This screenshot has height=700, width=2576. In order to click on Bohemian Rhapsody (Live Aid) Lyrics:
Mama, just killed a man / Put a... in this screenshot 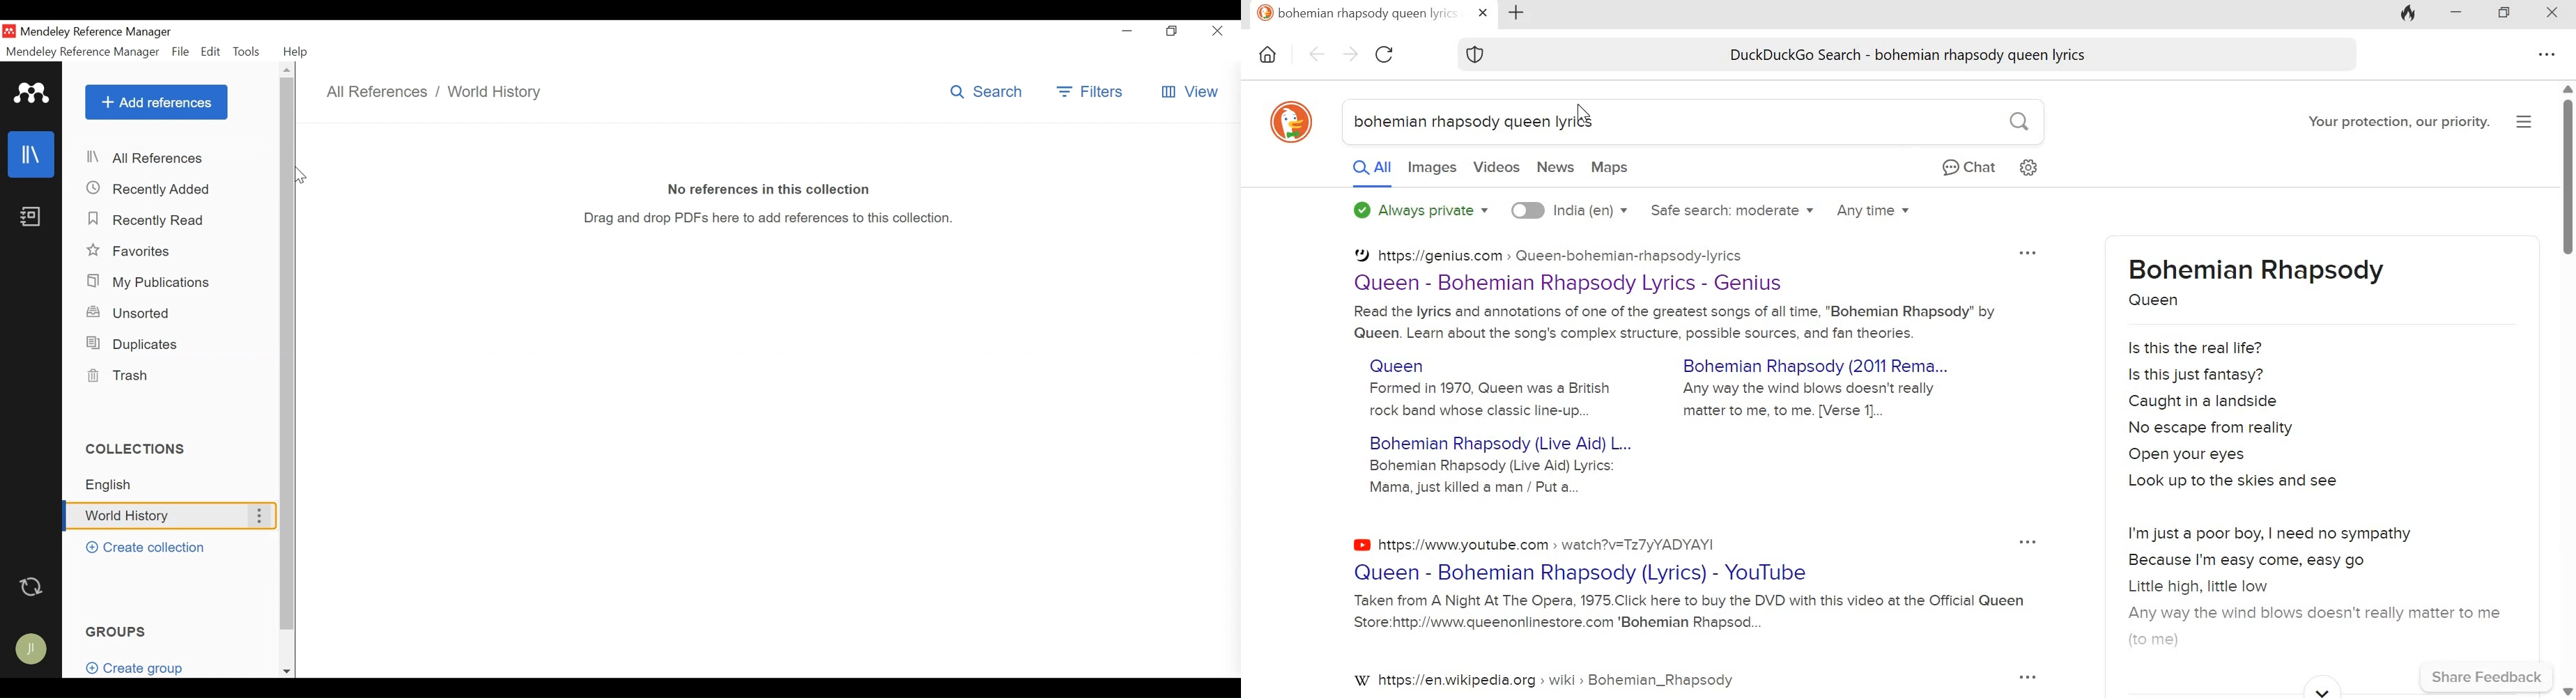, I will do `click(1499, 479)`.